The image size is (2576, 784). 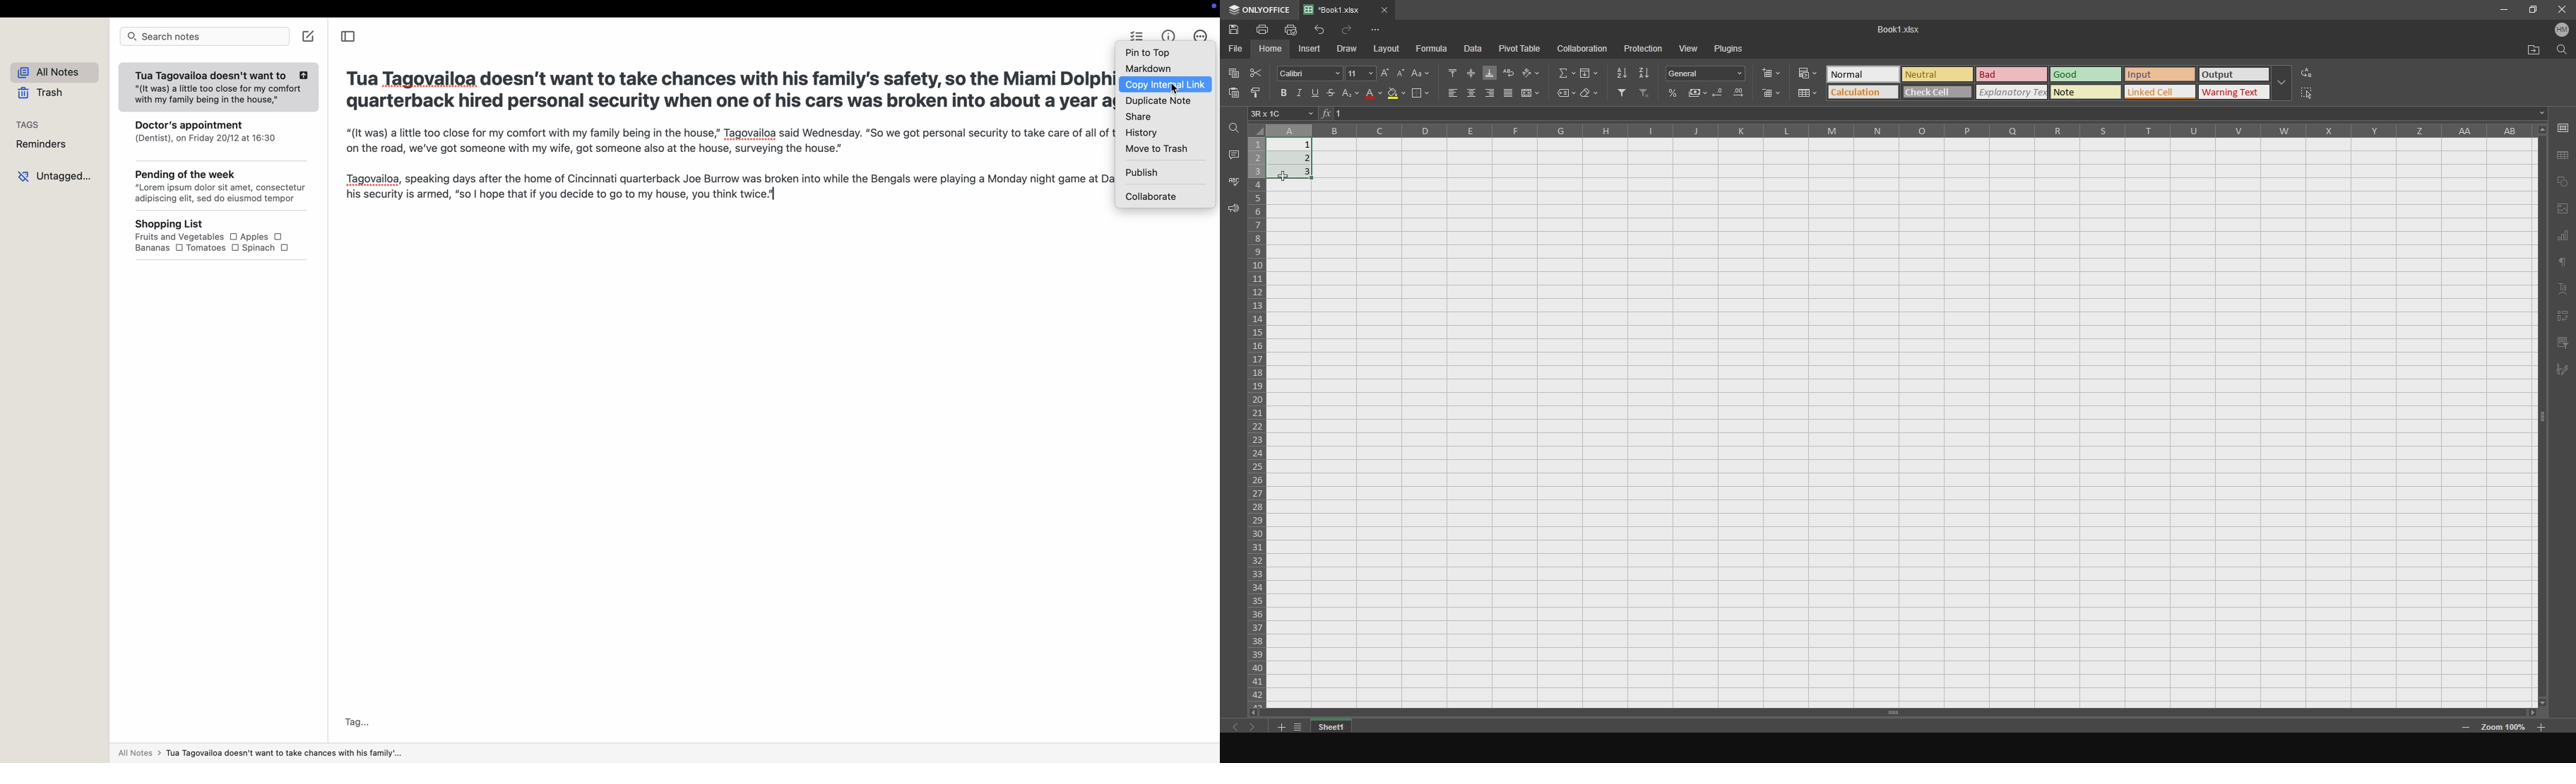 I want to click on copy, so click(x=2563, y=181).